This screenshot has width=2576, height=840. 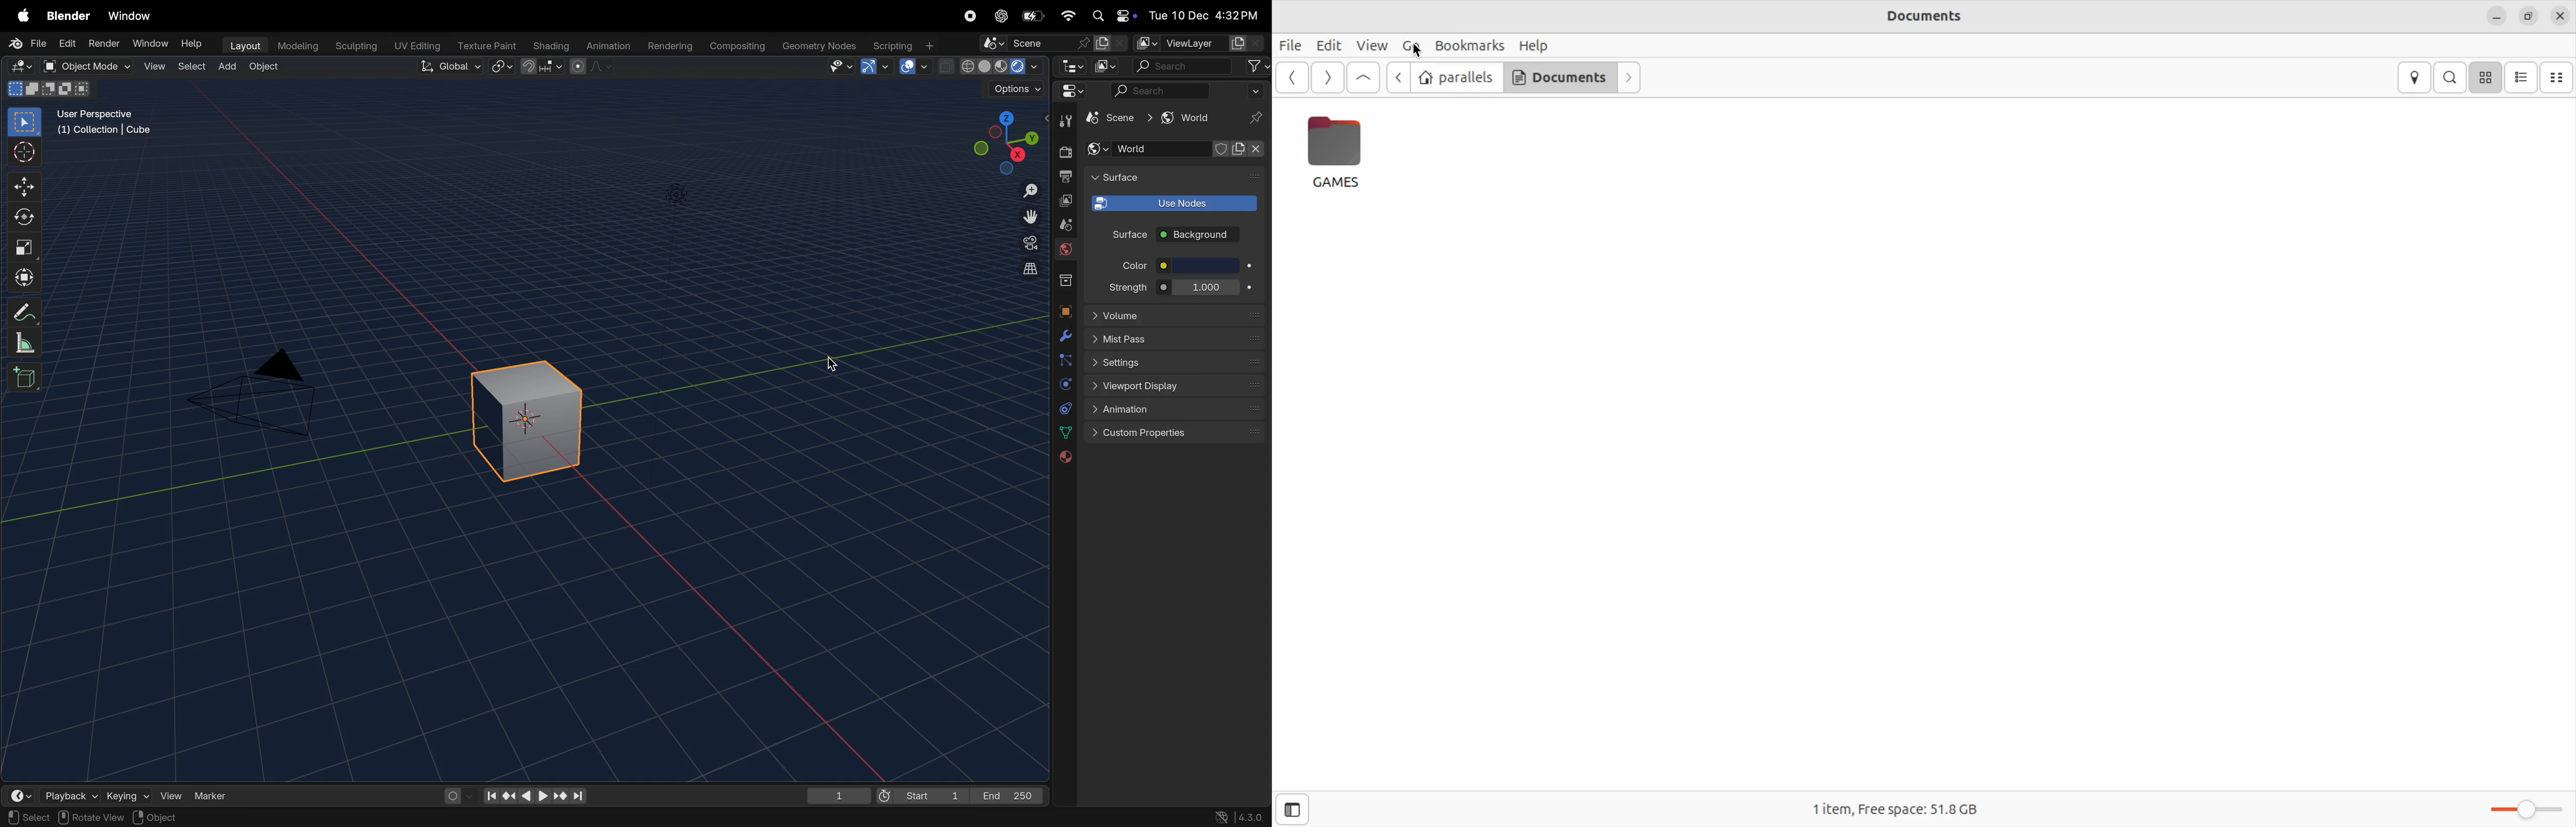 What do you see at coordinates (1068, 16) in the screenshot?
I see `wifi` at bounding box center [1068, 16].